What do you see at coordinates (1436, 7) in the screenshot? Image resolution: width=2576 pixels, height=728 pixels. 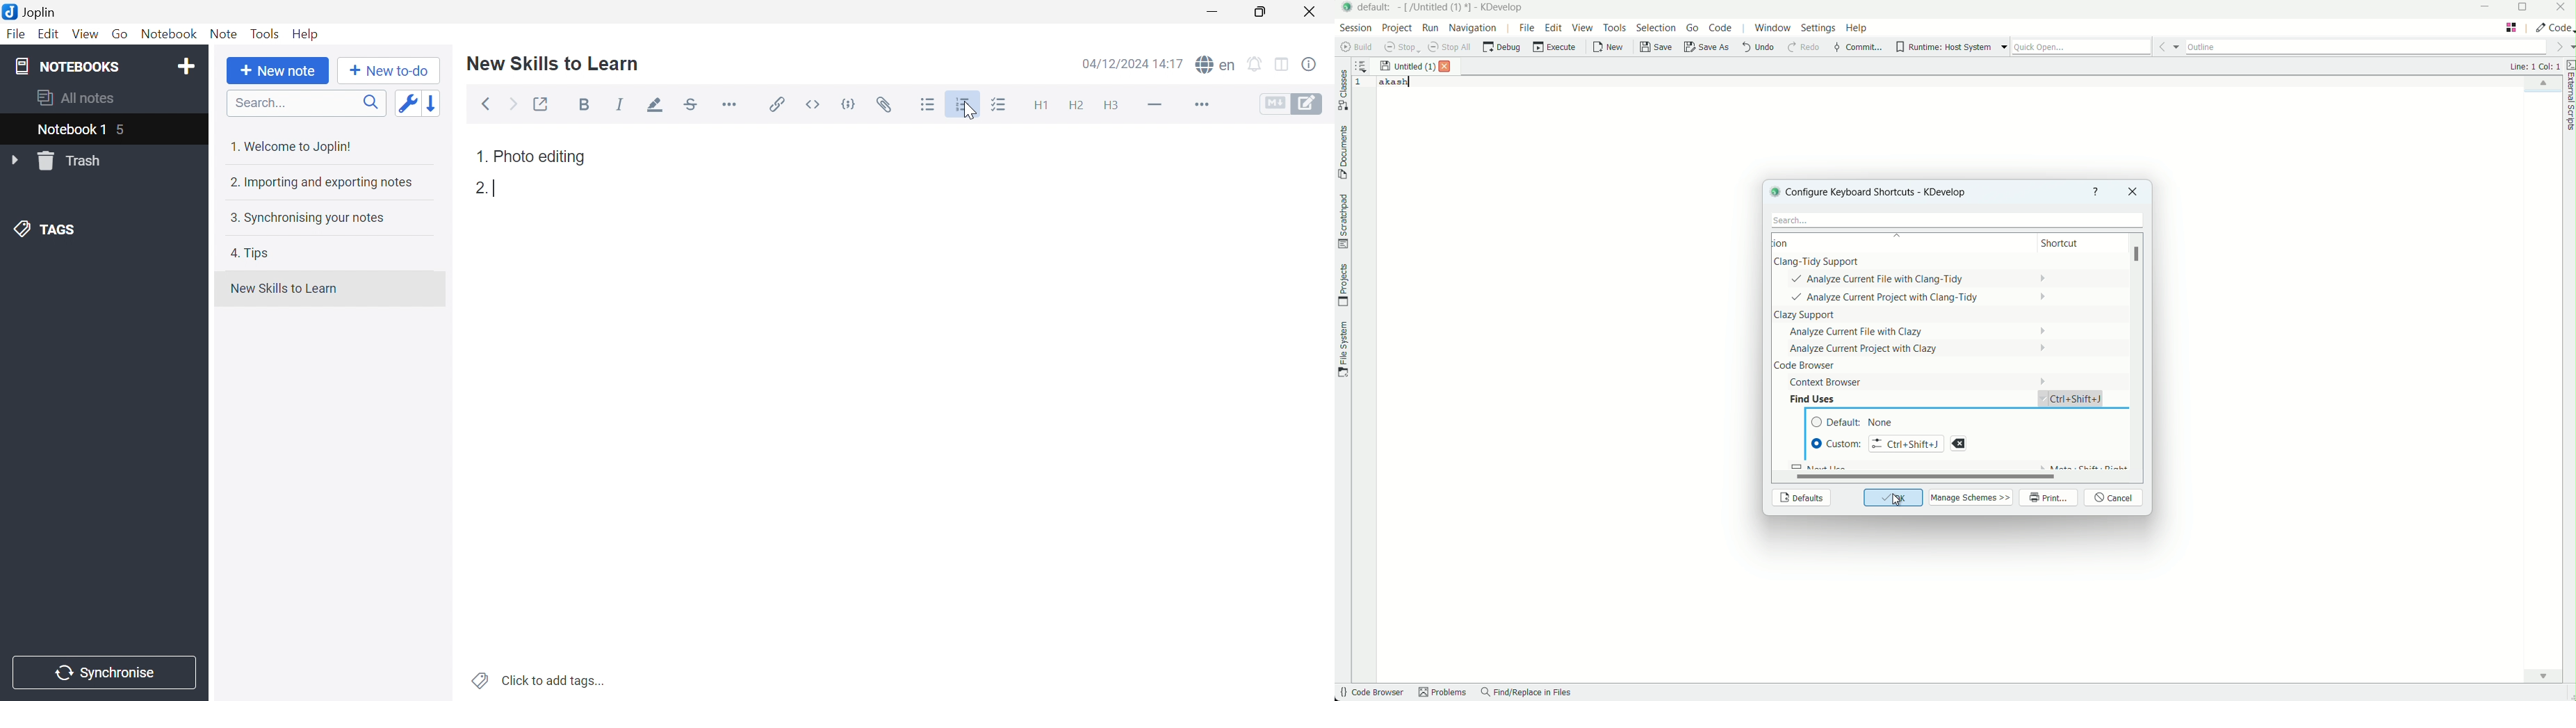 I see `file name` at bounding box center [1436, 7].